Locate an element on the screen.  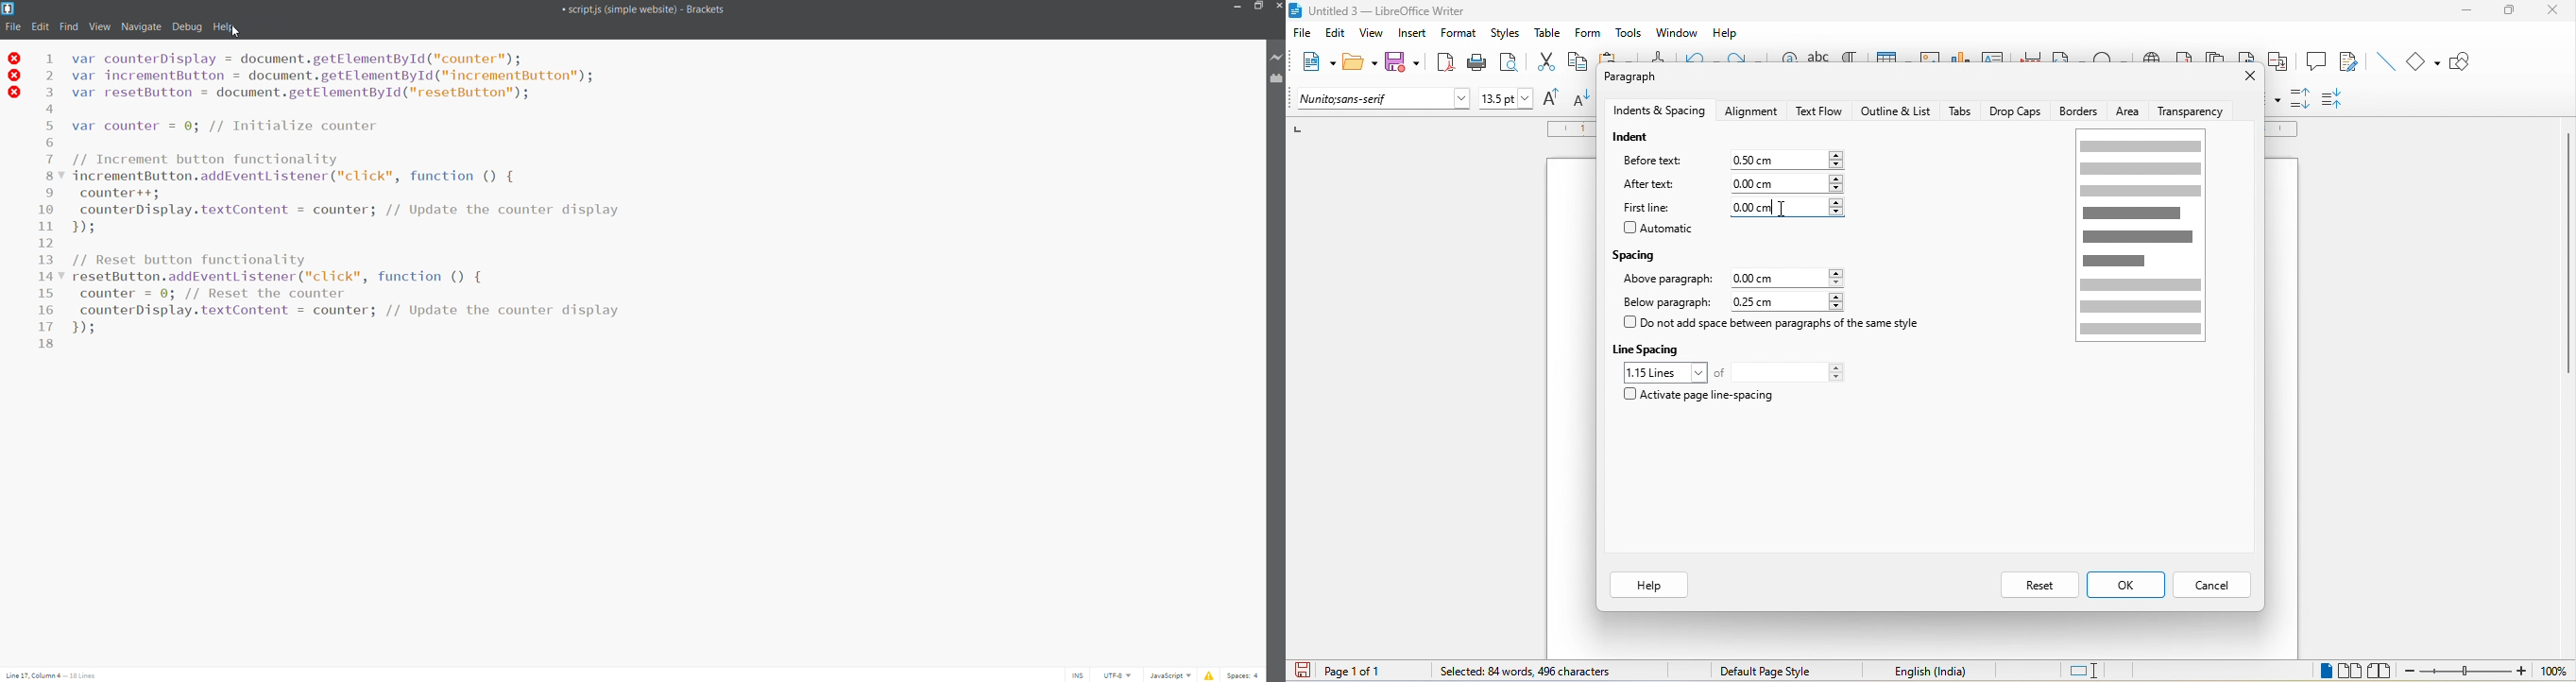
spacing is located at coordinates (1642, 258).